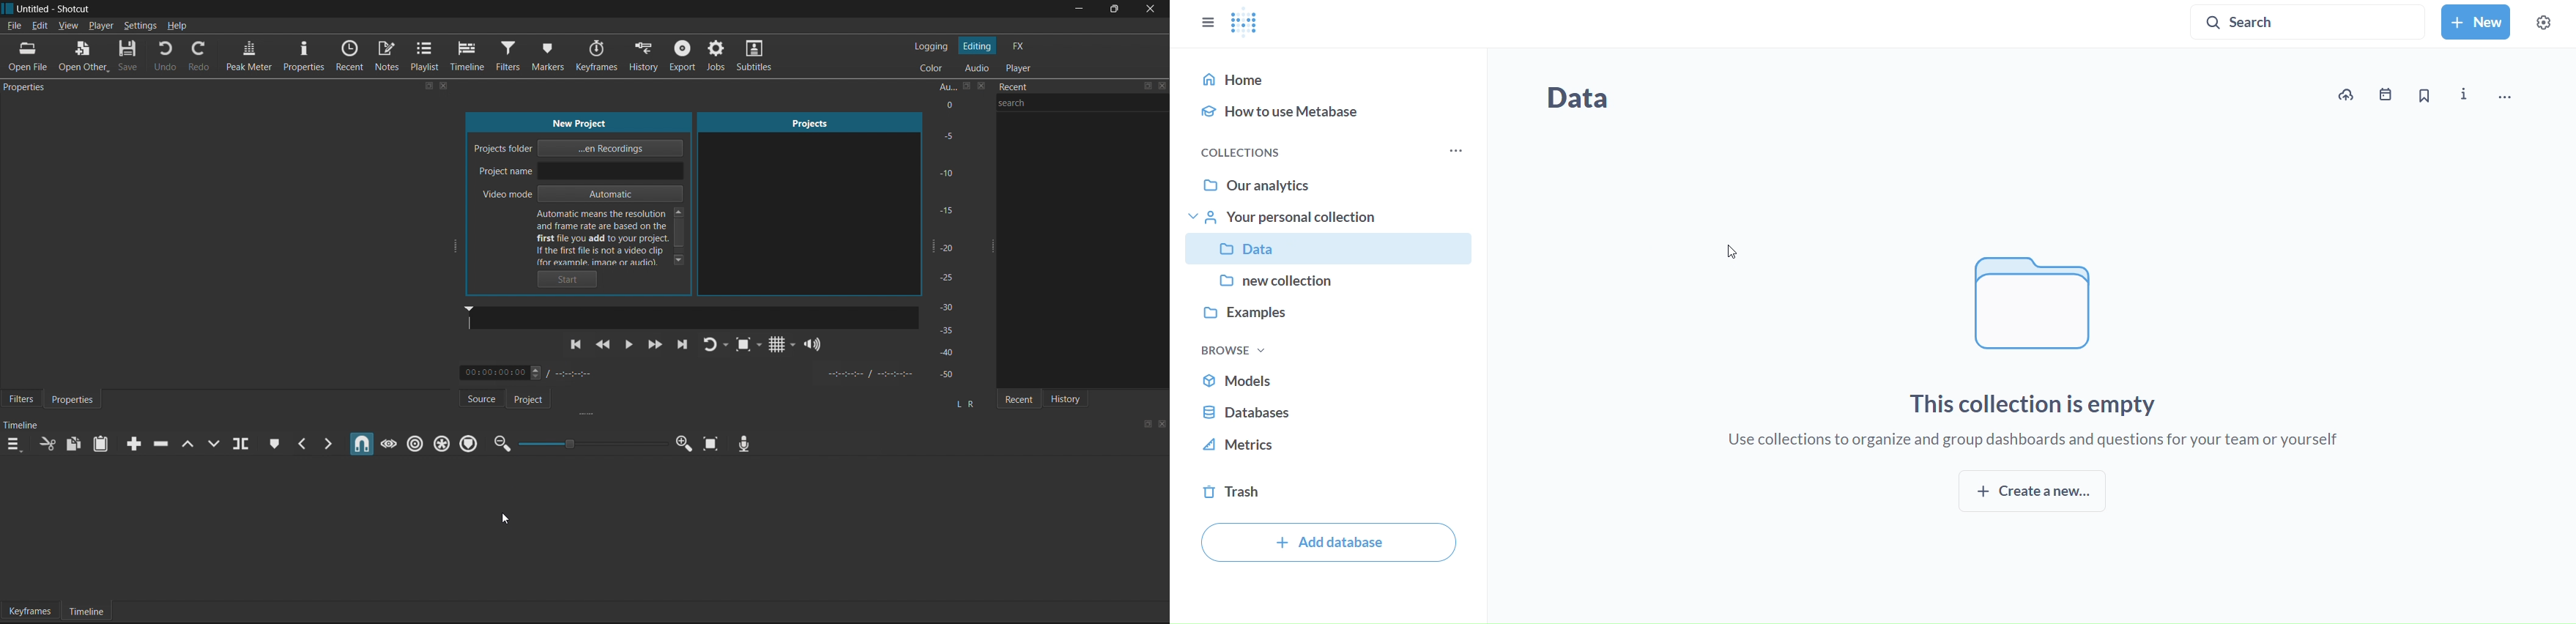  Describe the element at coordinates (577, 349) in the screenshot. I see `Previous` at that location.